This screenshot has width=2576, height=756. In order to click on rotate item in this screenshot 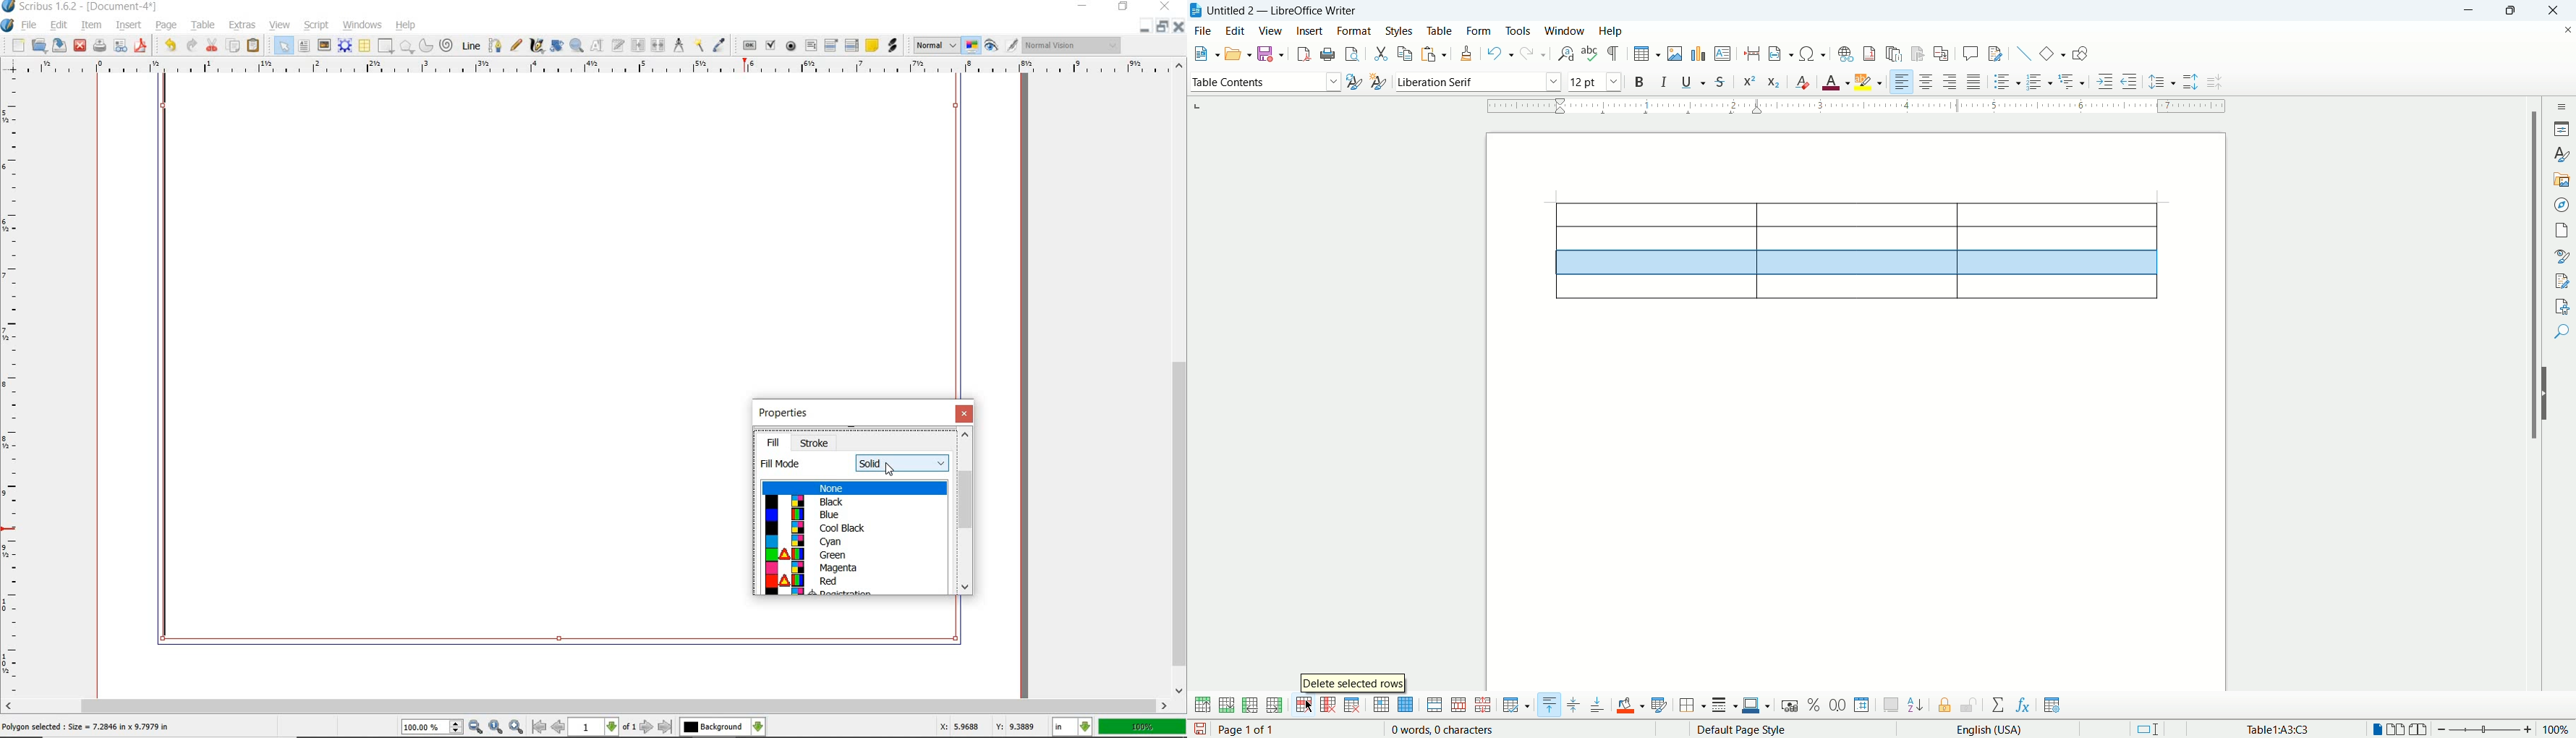, I will do `click(556, 47)`.